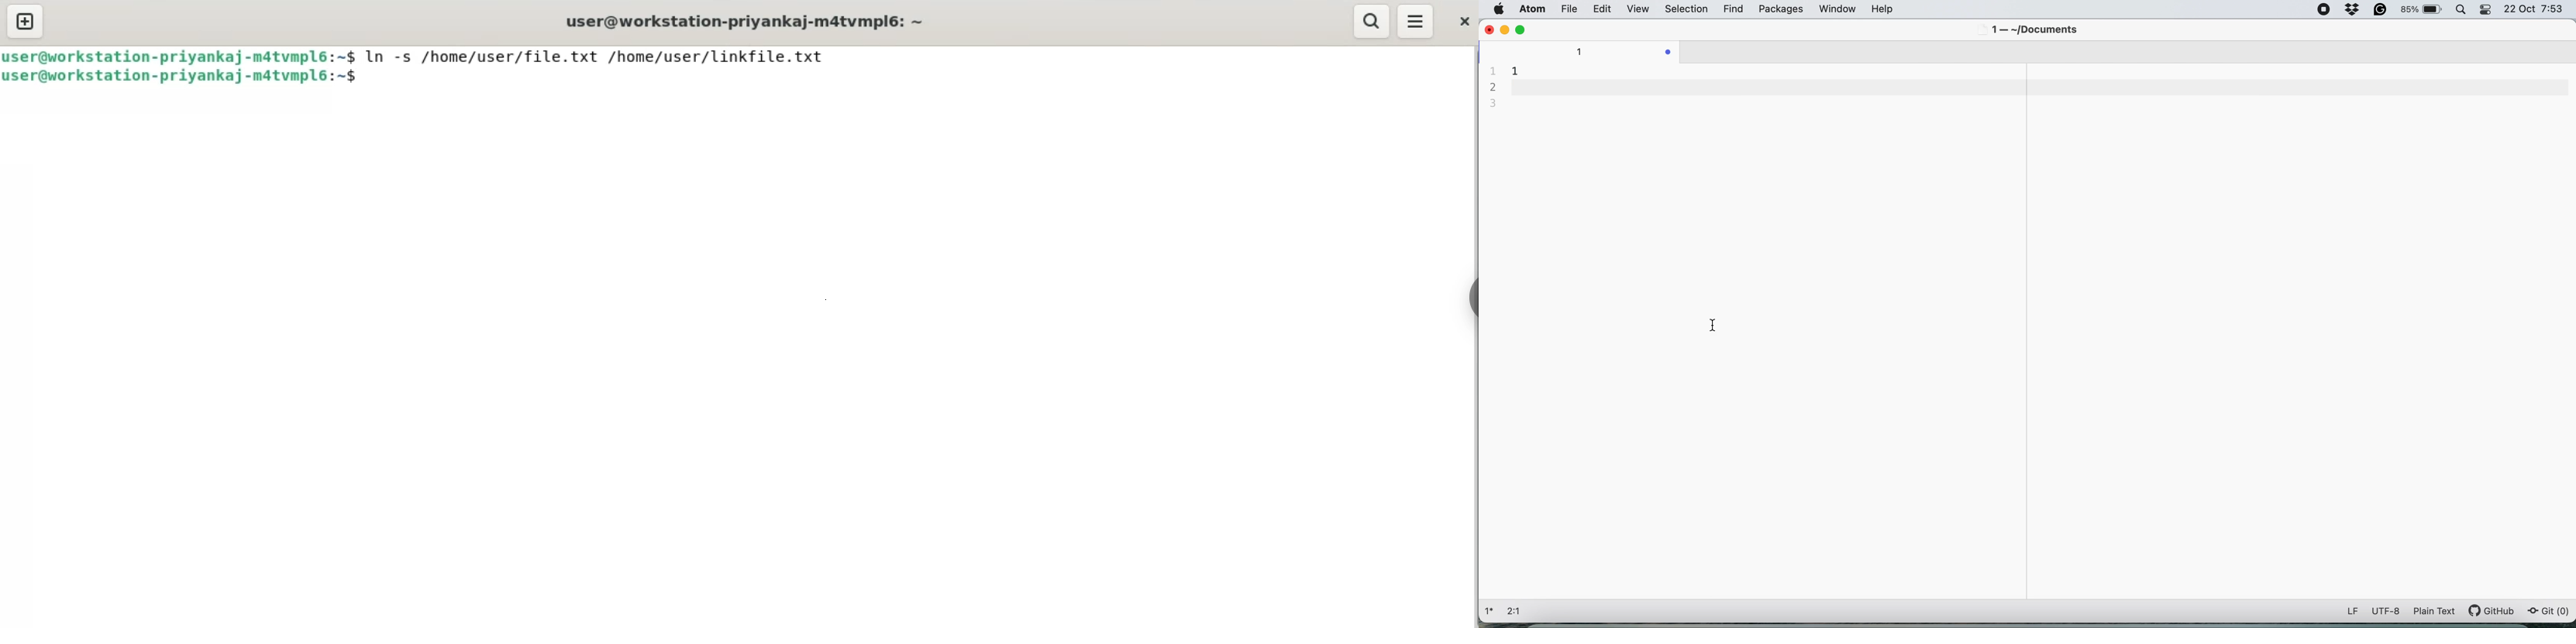 This screenshot has width=2576, height=644. What do you see at coordinates (1735, 10) in the screenshot?
I see `find` at bounding box center [1735, 10].